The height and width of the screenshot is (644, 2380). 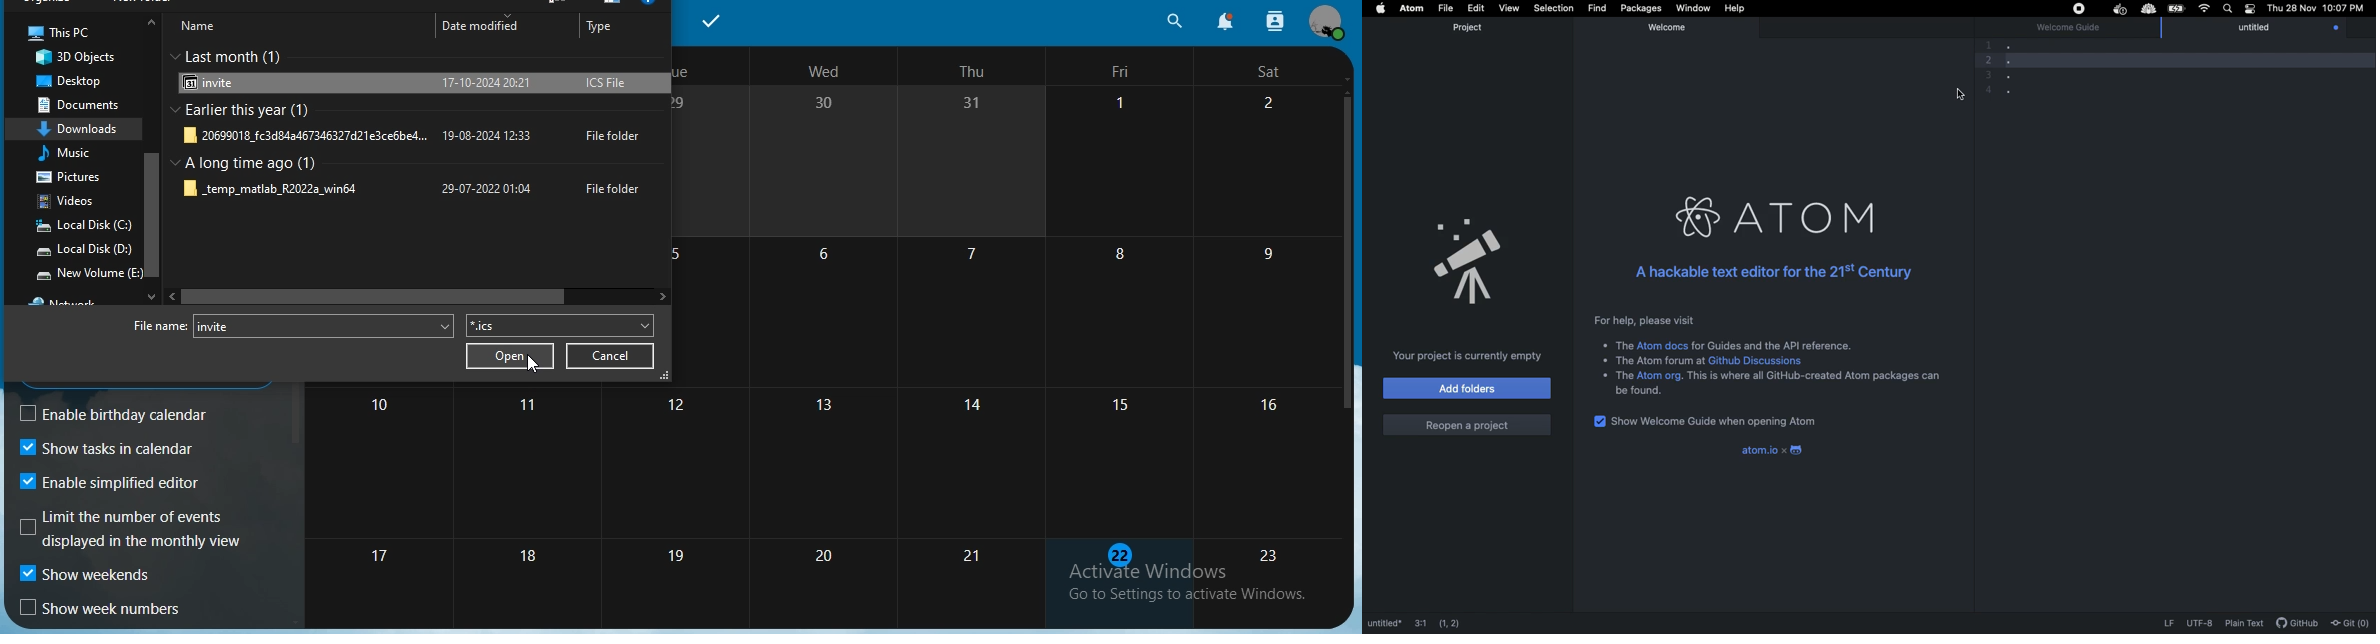 I want to click on show tasks in calendar, so click(x=107, y=449).